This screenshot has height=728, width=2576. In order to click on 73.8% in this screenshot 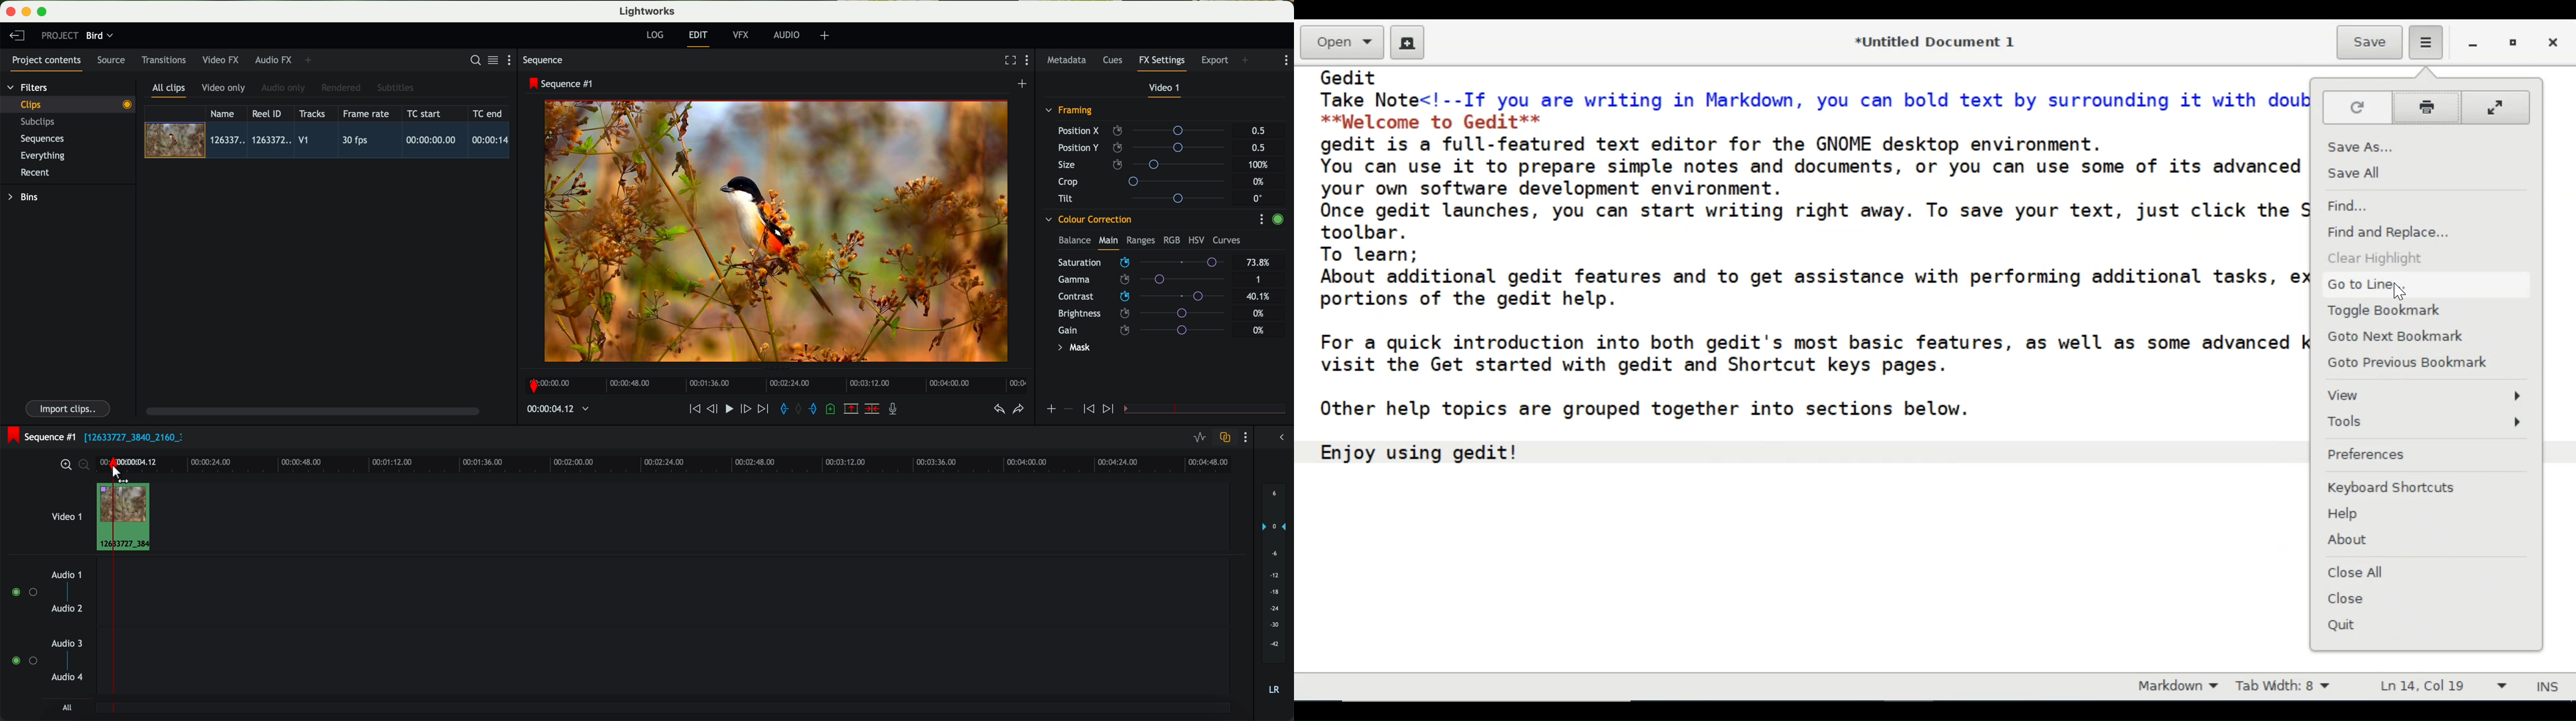, I will do `click(1259, 263)`.